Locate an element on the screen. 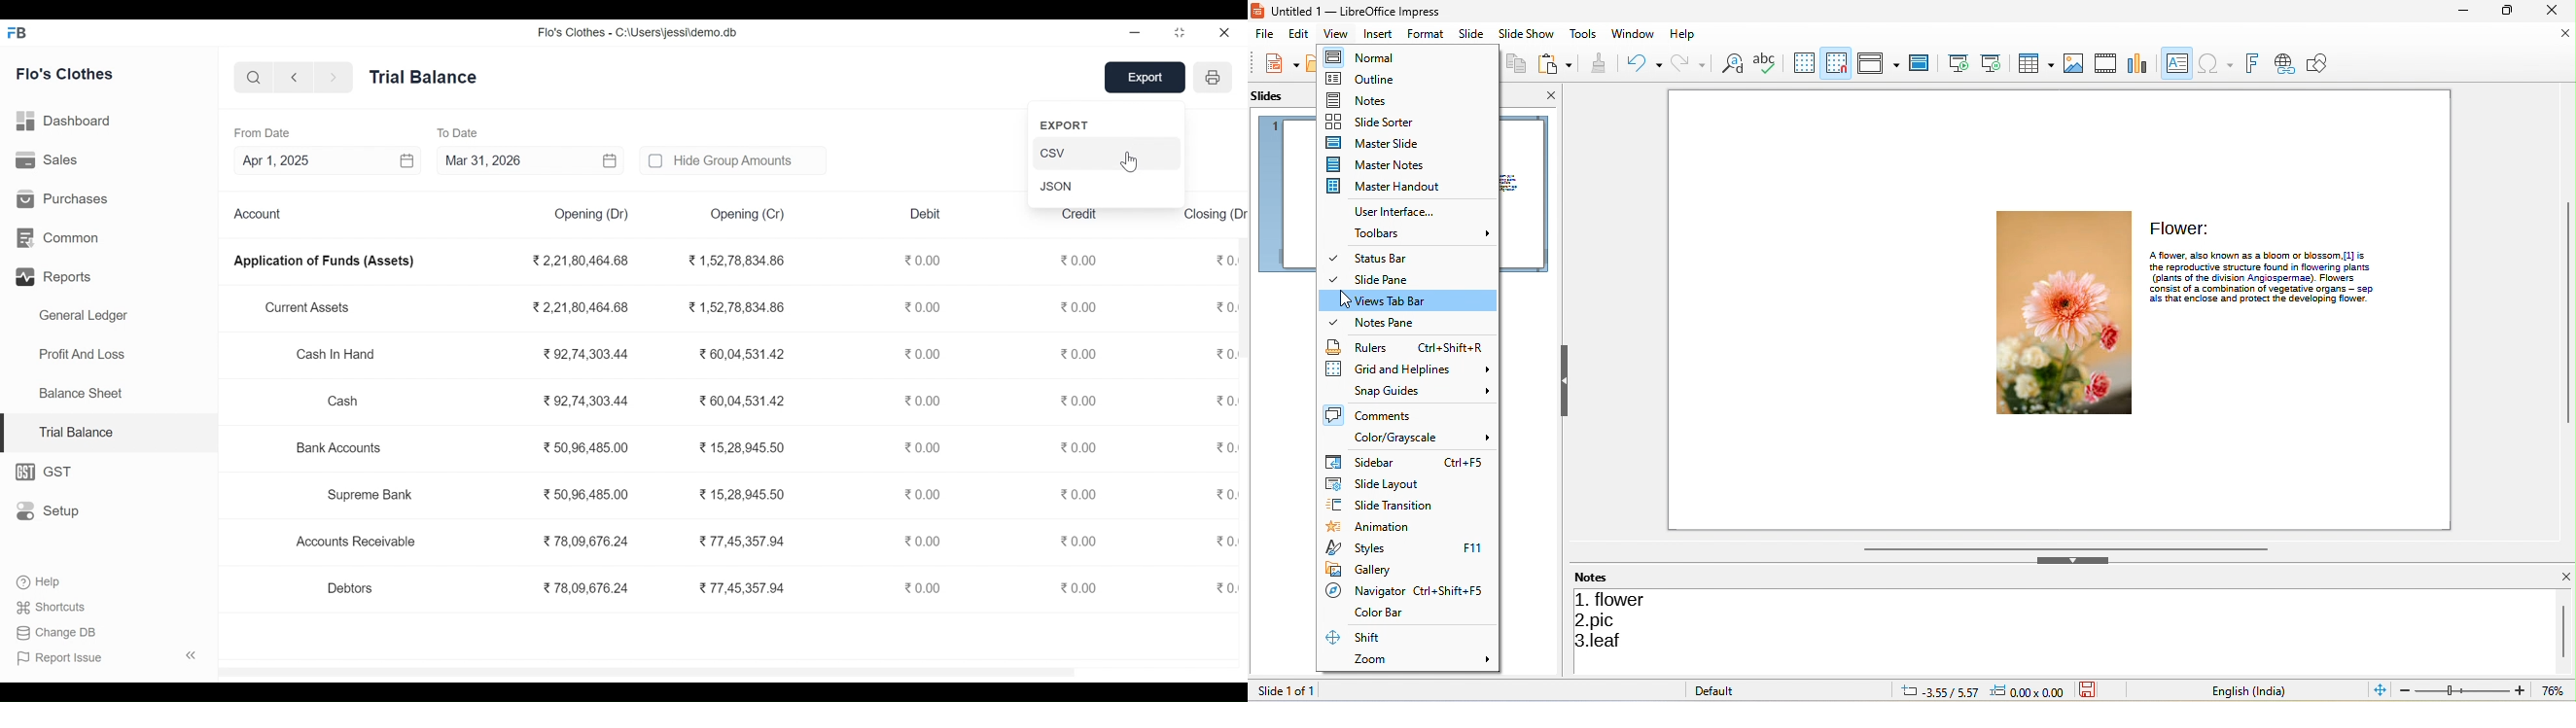  Mar 31, 2026 is located at coordinates (532, 161).